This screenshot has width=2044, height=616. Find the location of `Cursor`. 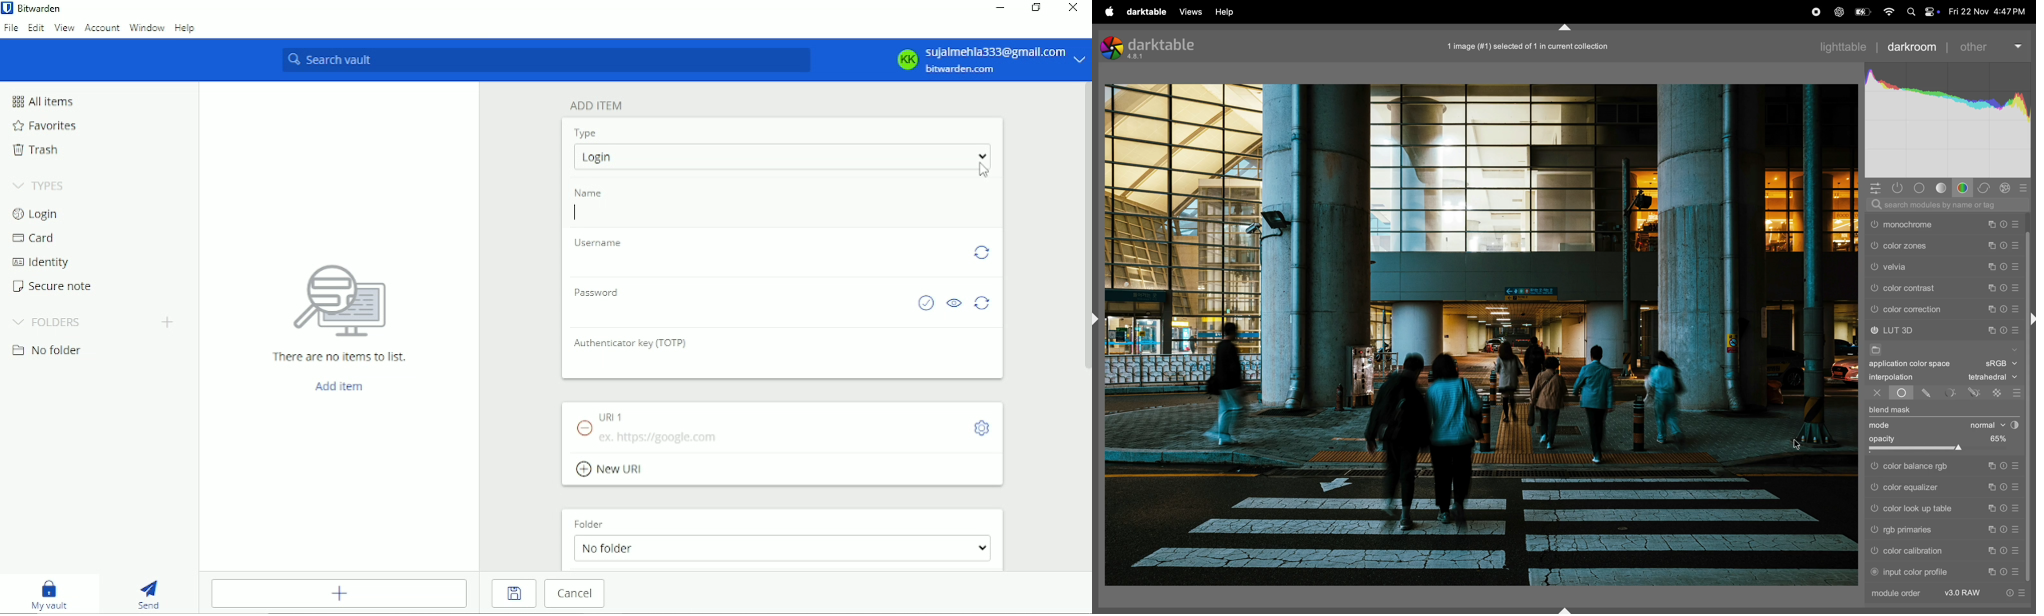

Cursor is located at coordinates (982, 170).